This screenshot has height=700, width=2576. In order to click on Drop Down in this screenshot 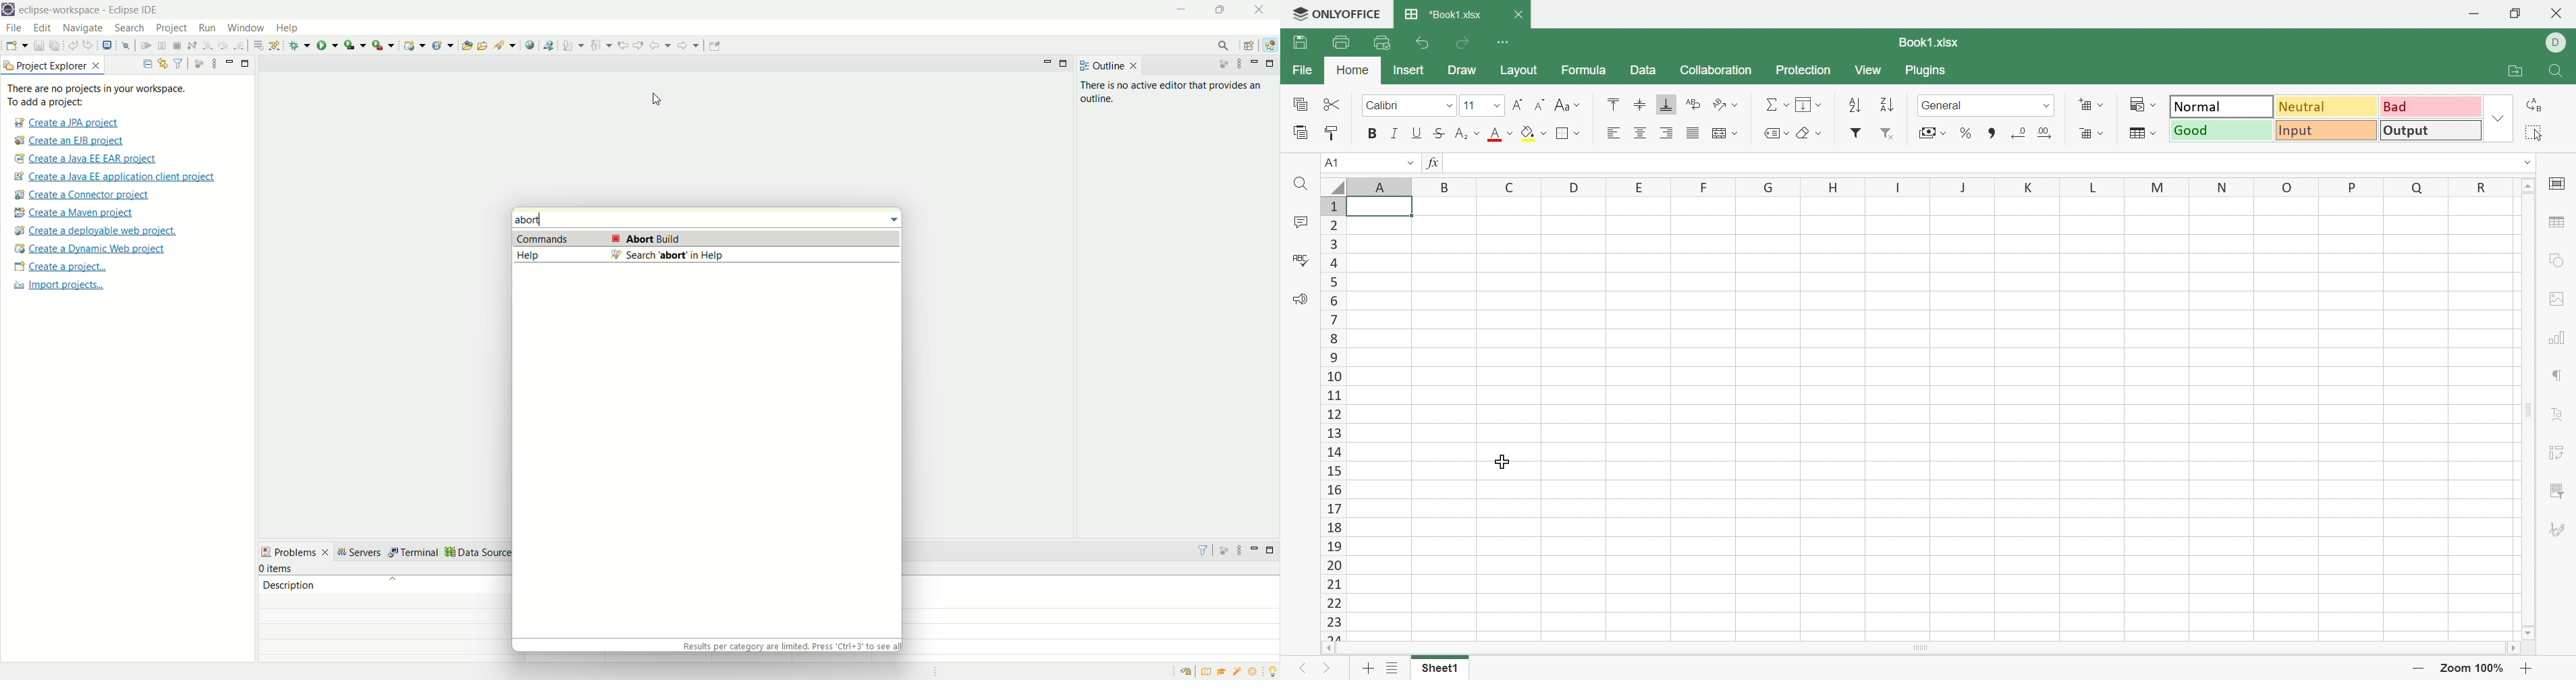, I will do `click(2157, 133)`.